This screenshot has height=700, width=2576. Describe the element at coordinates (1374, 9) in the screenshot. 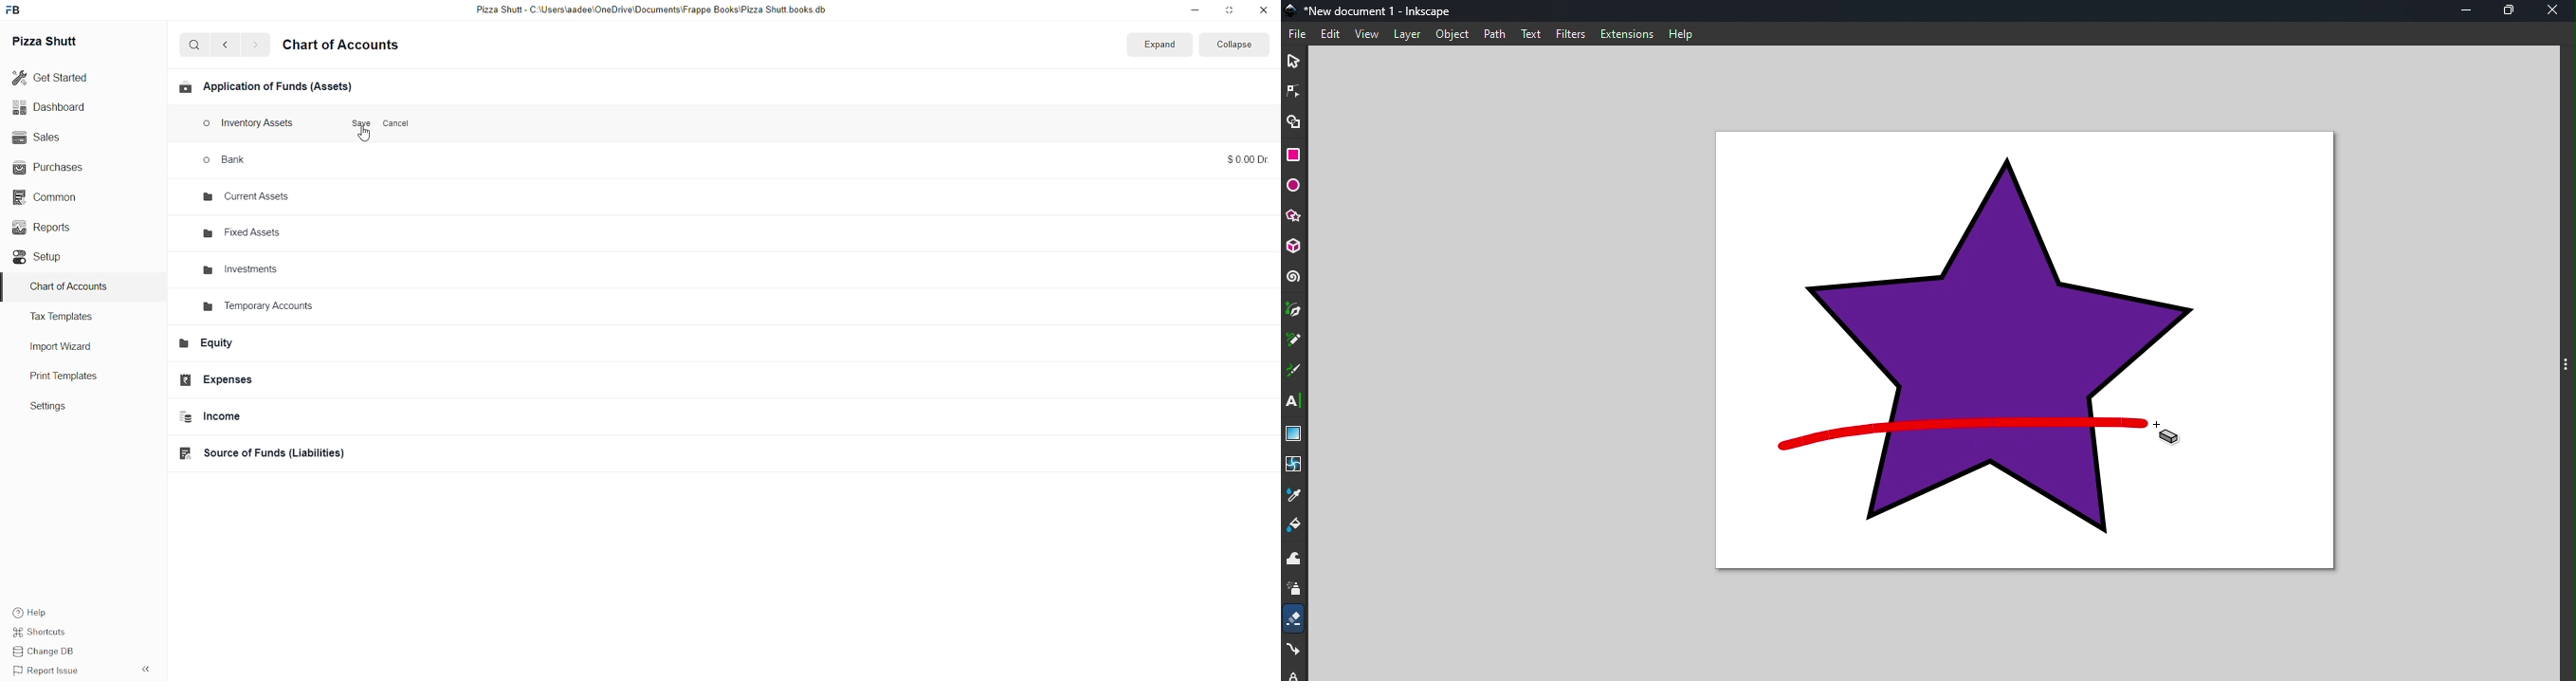

I see `file name` at that location.